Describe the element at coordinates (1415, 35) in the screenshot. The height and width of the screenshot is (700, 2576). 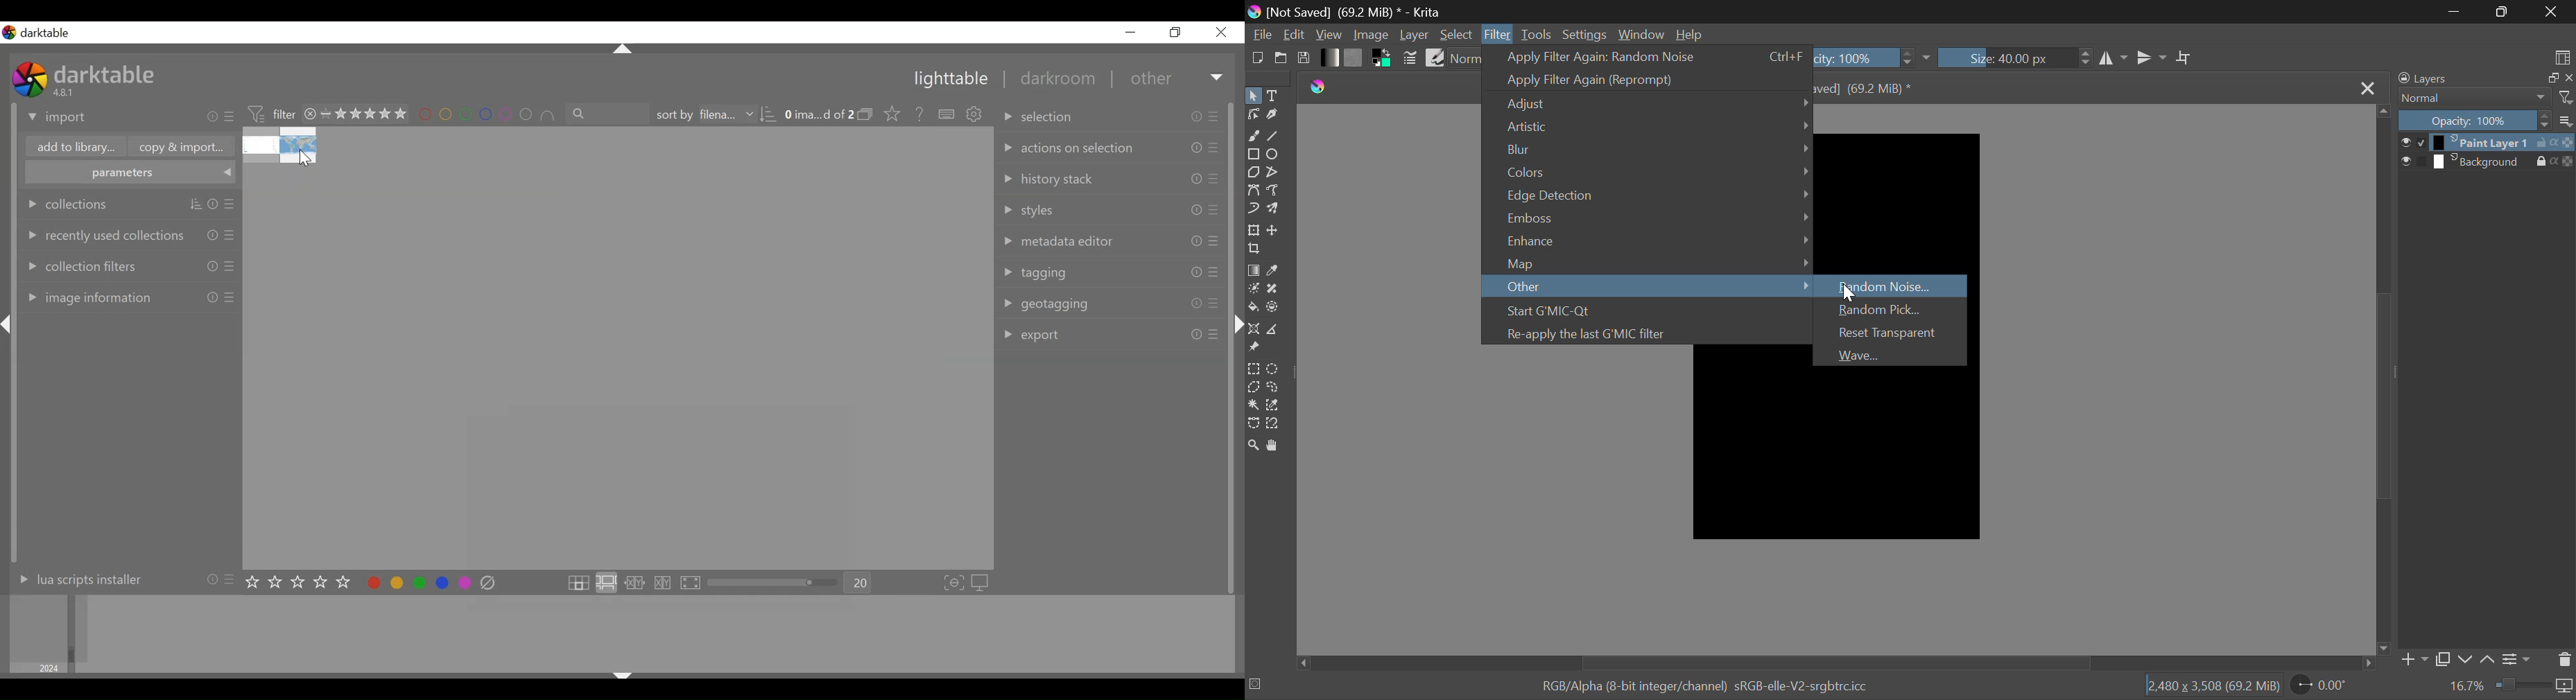
I see `Layer` at that location.